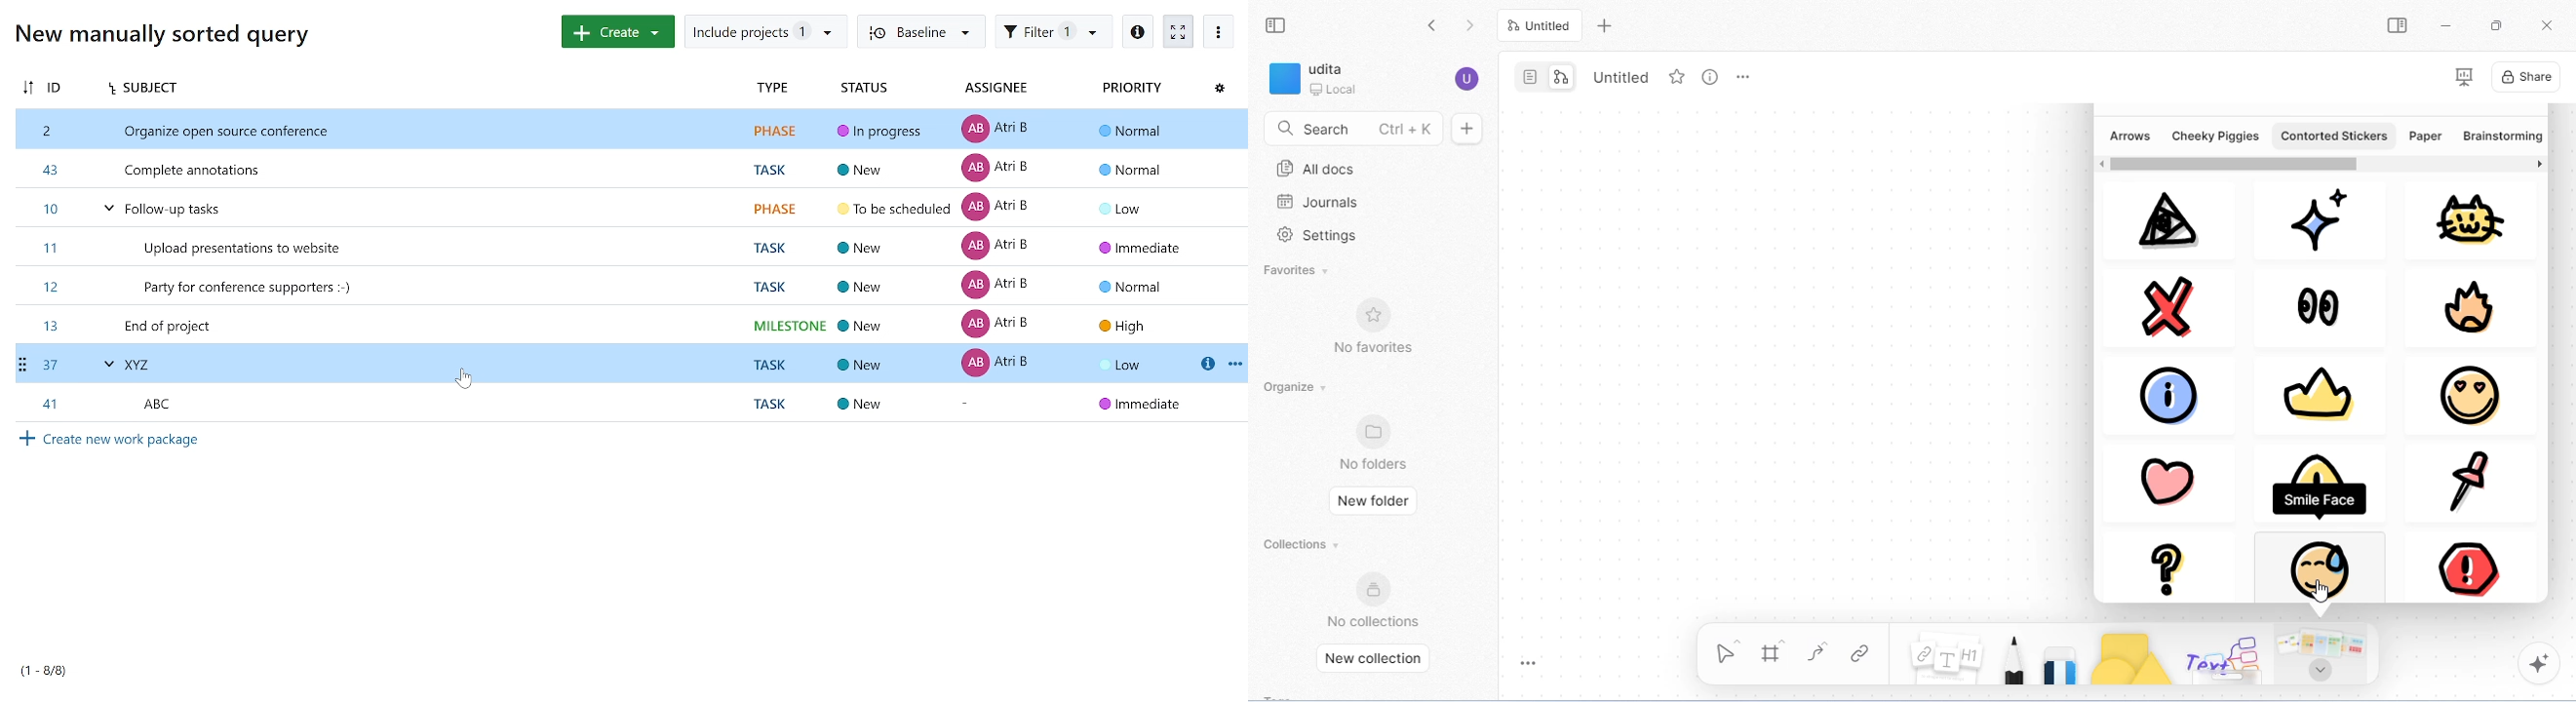 The image size is (2576, 728). Describe the element at coordinates (2539, 166) in the screenshot. I see `Navigate right` at that location.